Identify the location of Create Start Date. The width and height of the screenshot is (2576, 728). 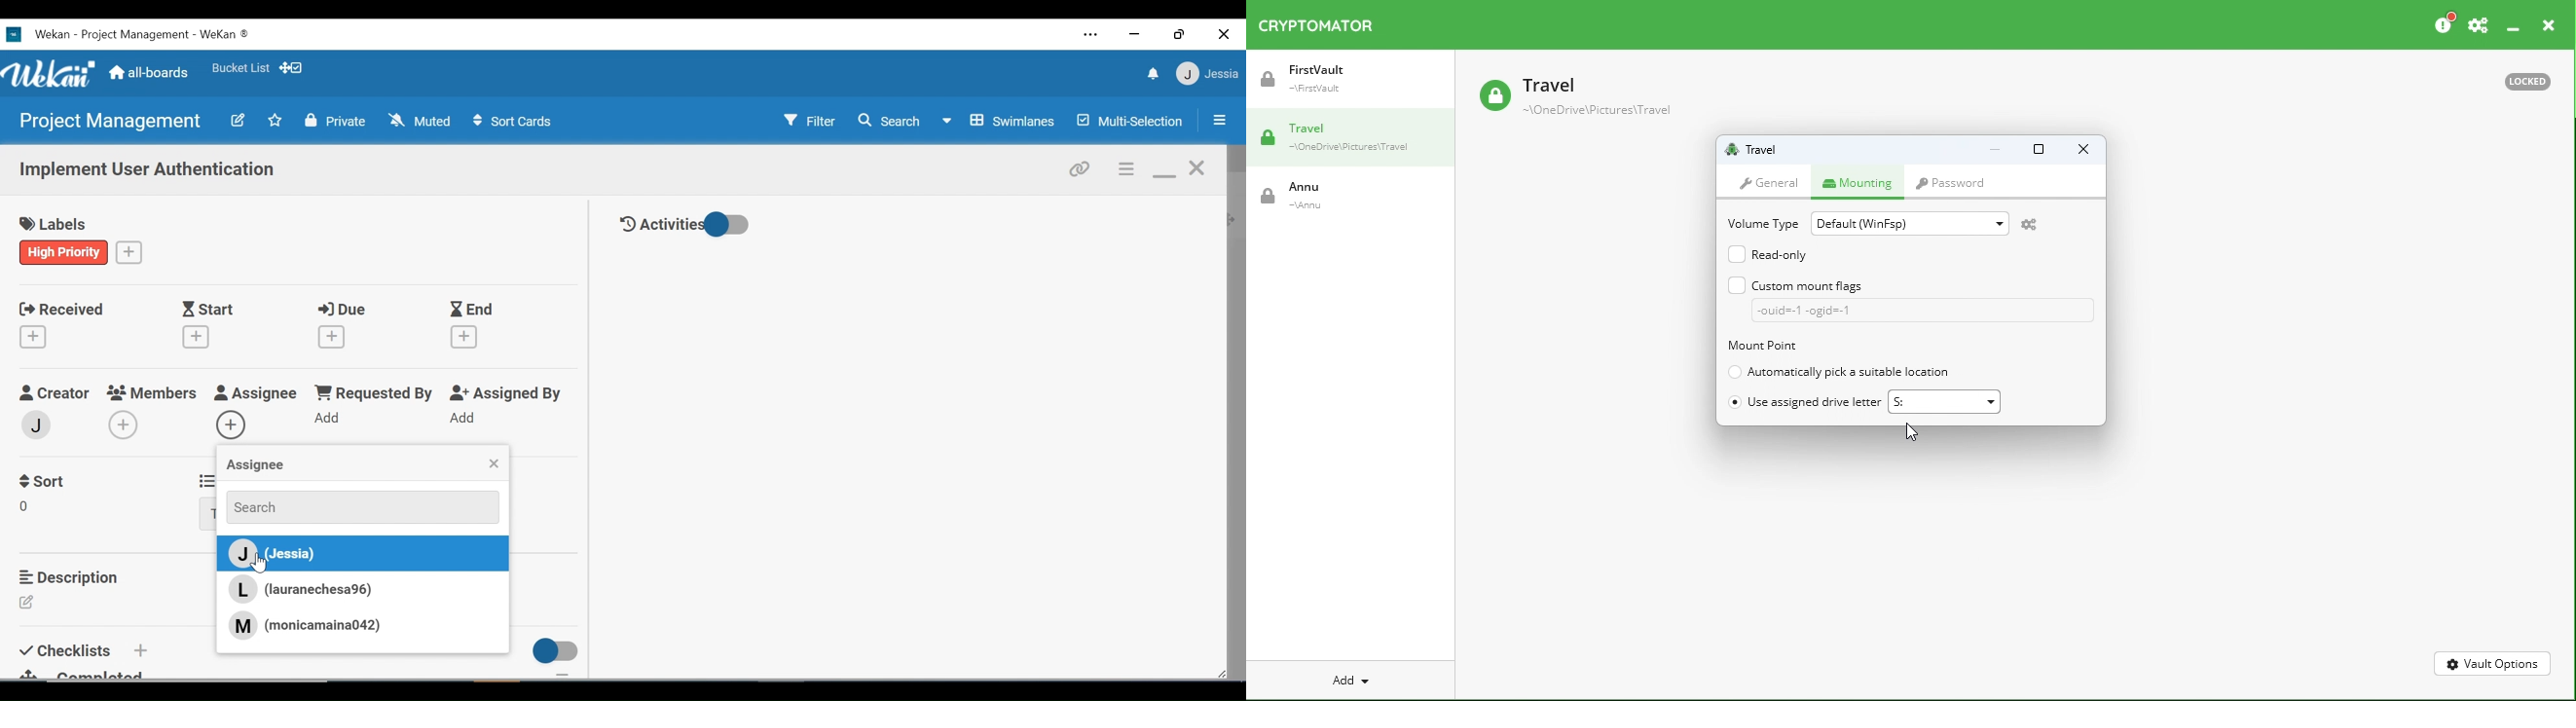
(196, 337).